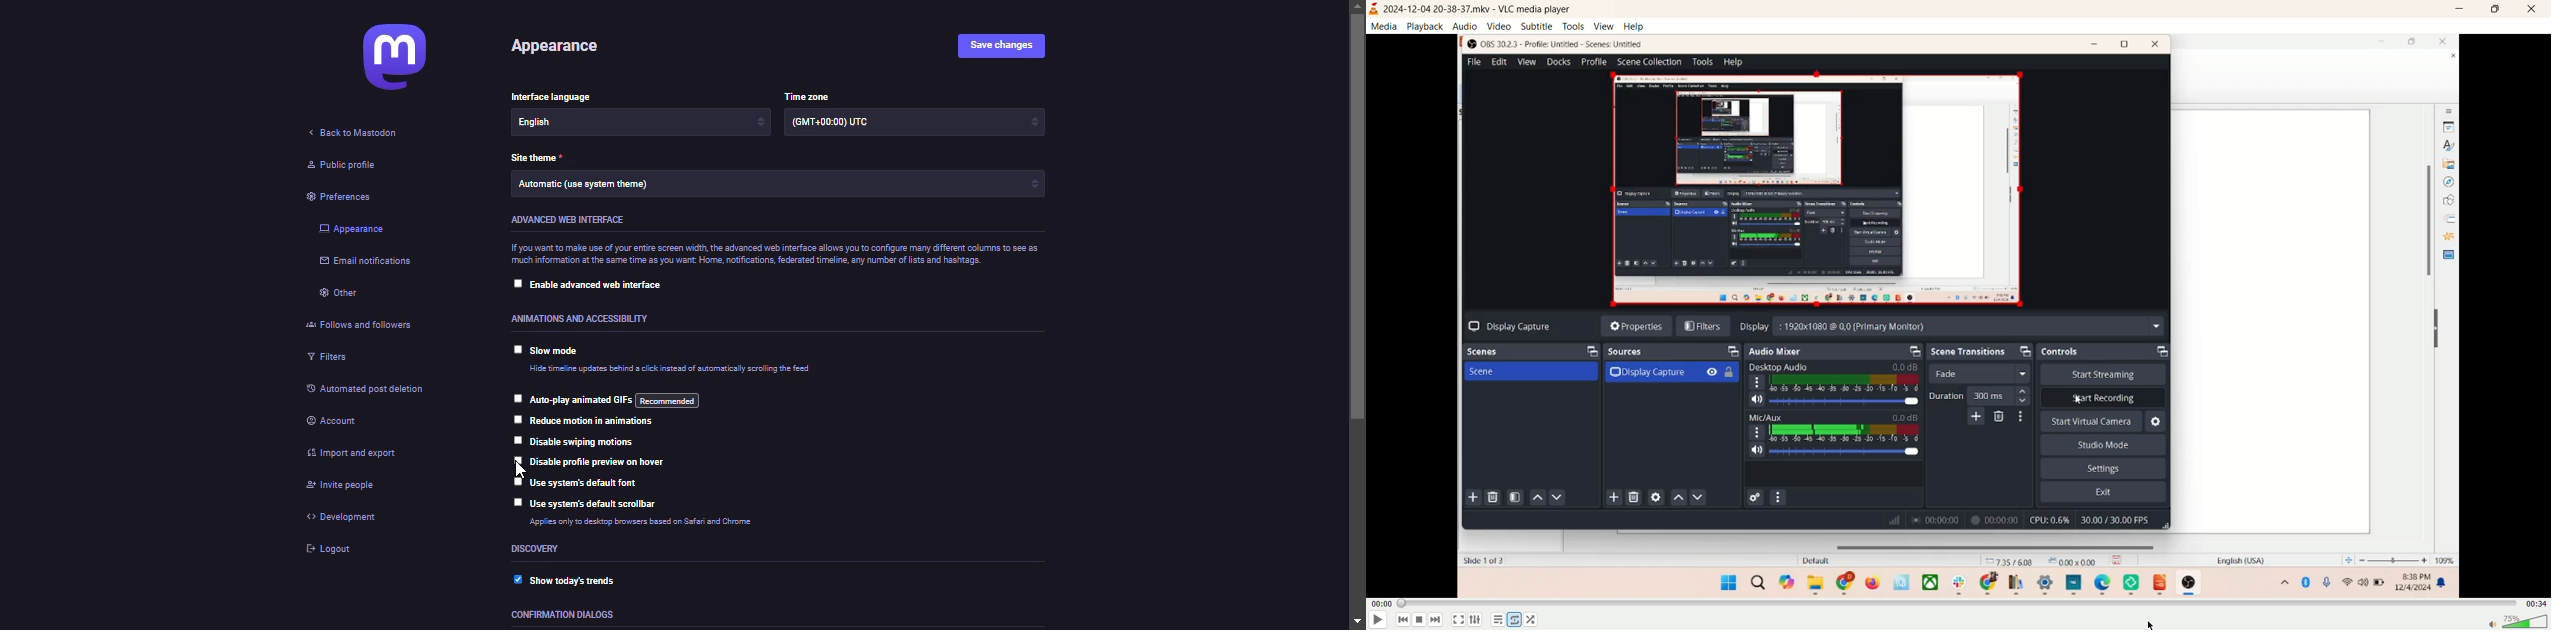 Image resolution: width=2576 pixels, height=644 pixels. Describe the element at coordinates (1635, 27) in the screenshot. I see `help` at that location.